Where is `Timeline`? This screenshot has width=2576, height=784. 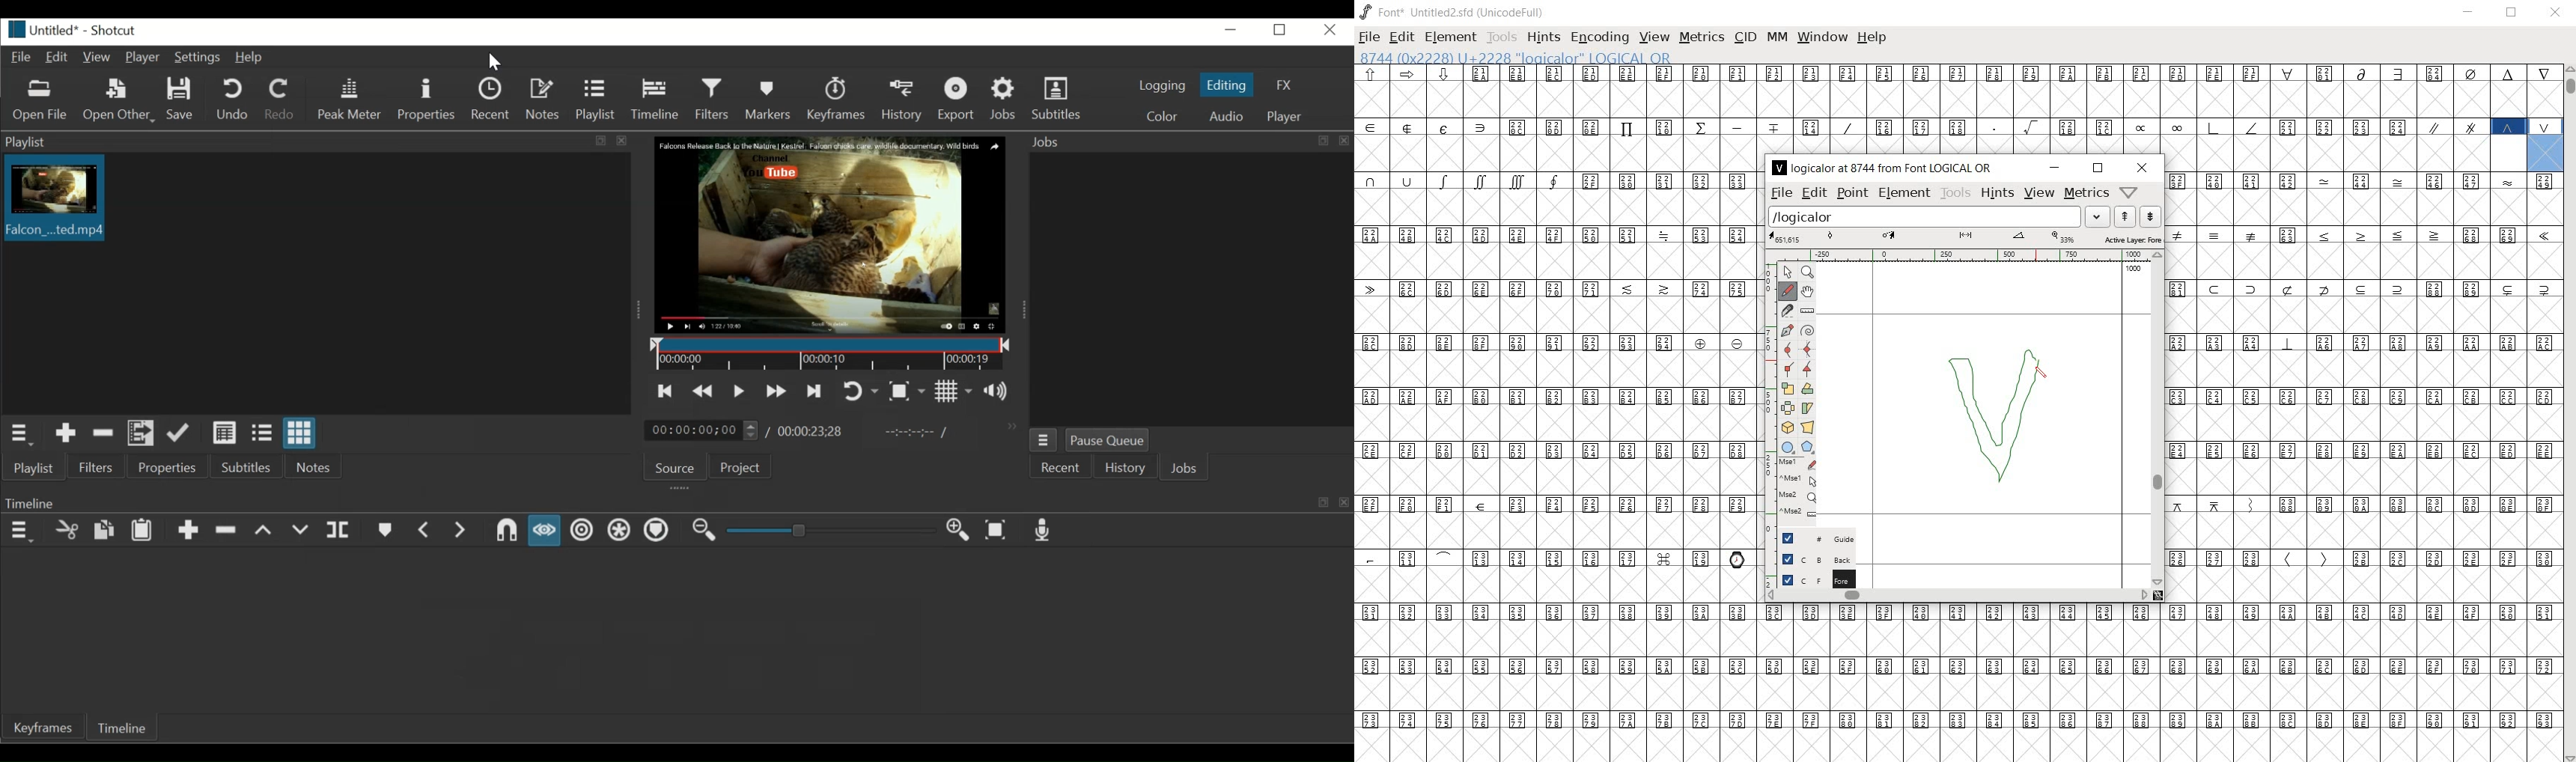 Timeline is located at coordinates (119, 729).